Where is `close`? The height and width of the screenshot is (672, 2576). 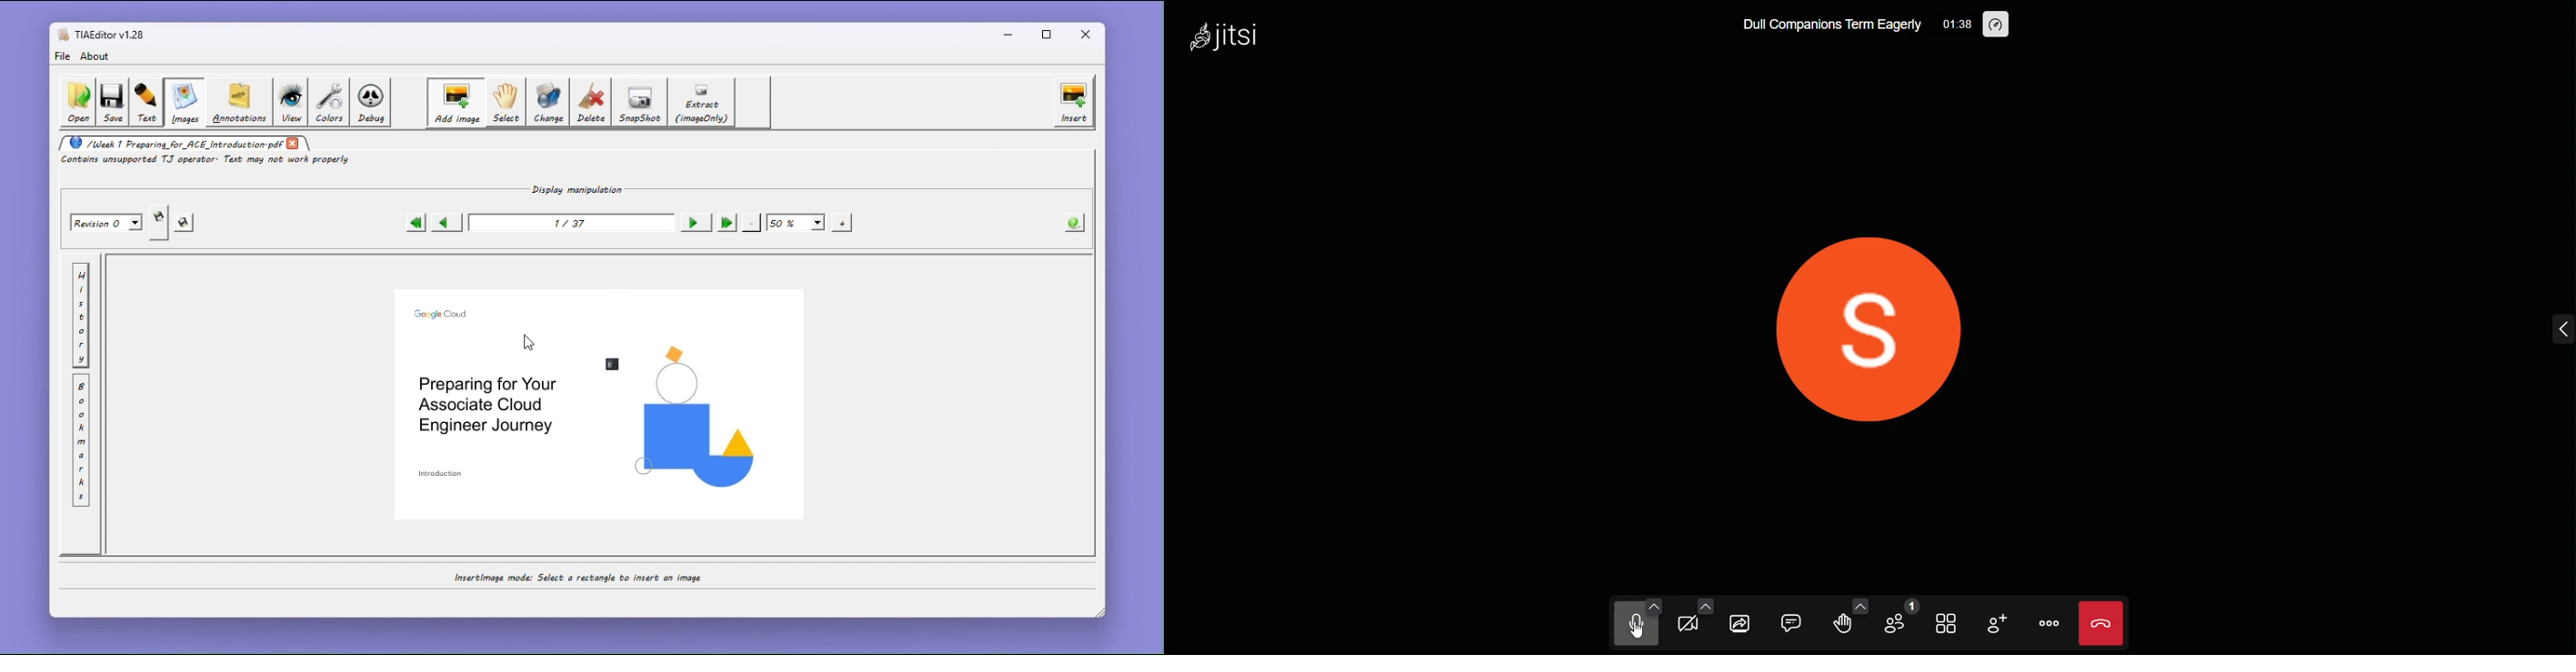 close is located at coordinates (1089, 35).